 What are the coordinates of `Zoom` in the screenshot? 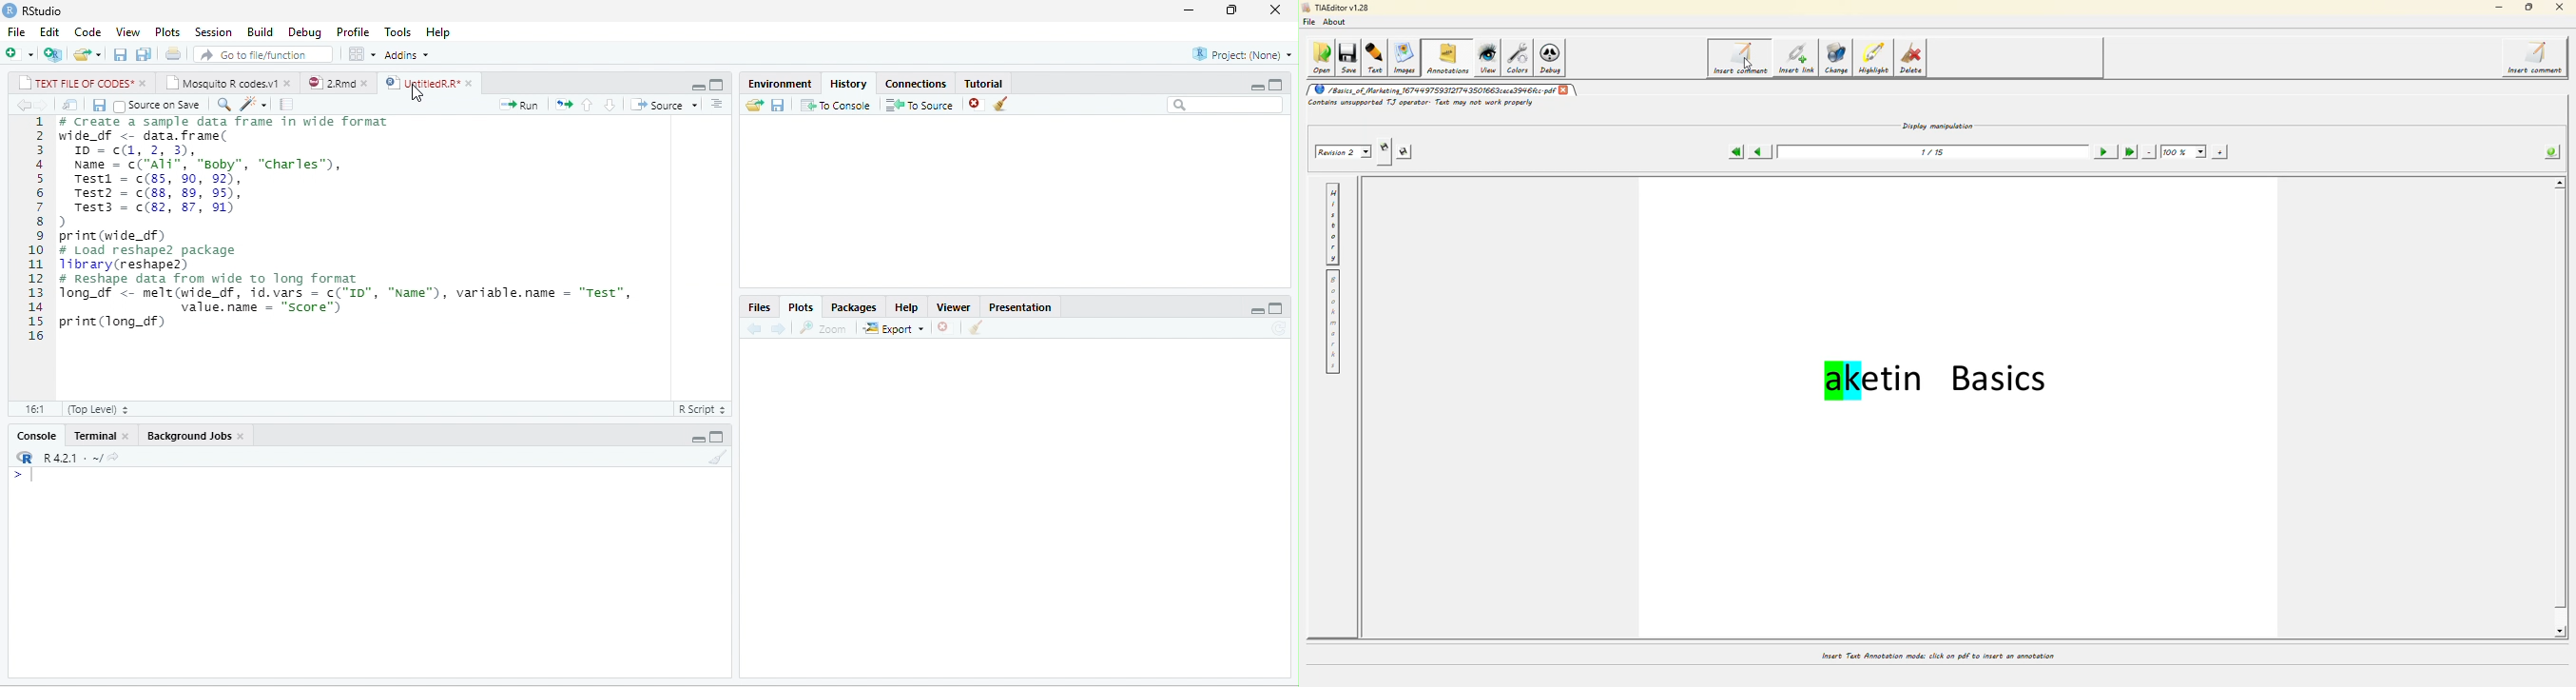 It's located at (823, 328).